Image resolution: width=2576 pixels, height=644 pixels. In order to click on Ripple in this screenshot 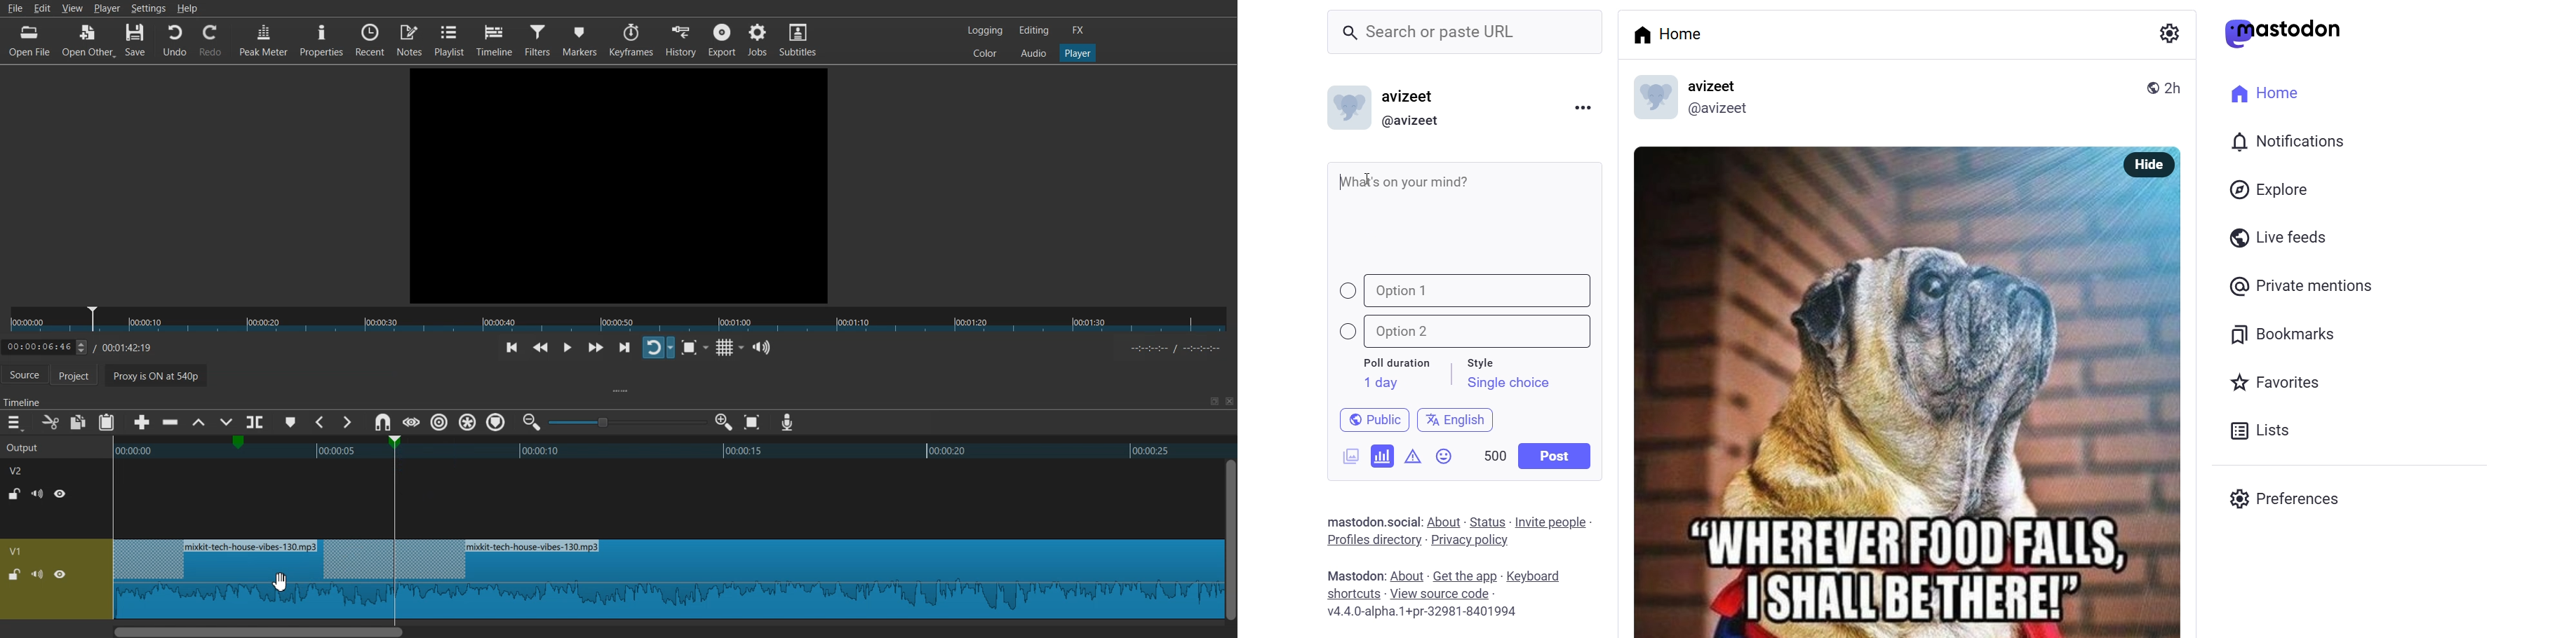, I will do `click(440, 422)`.